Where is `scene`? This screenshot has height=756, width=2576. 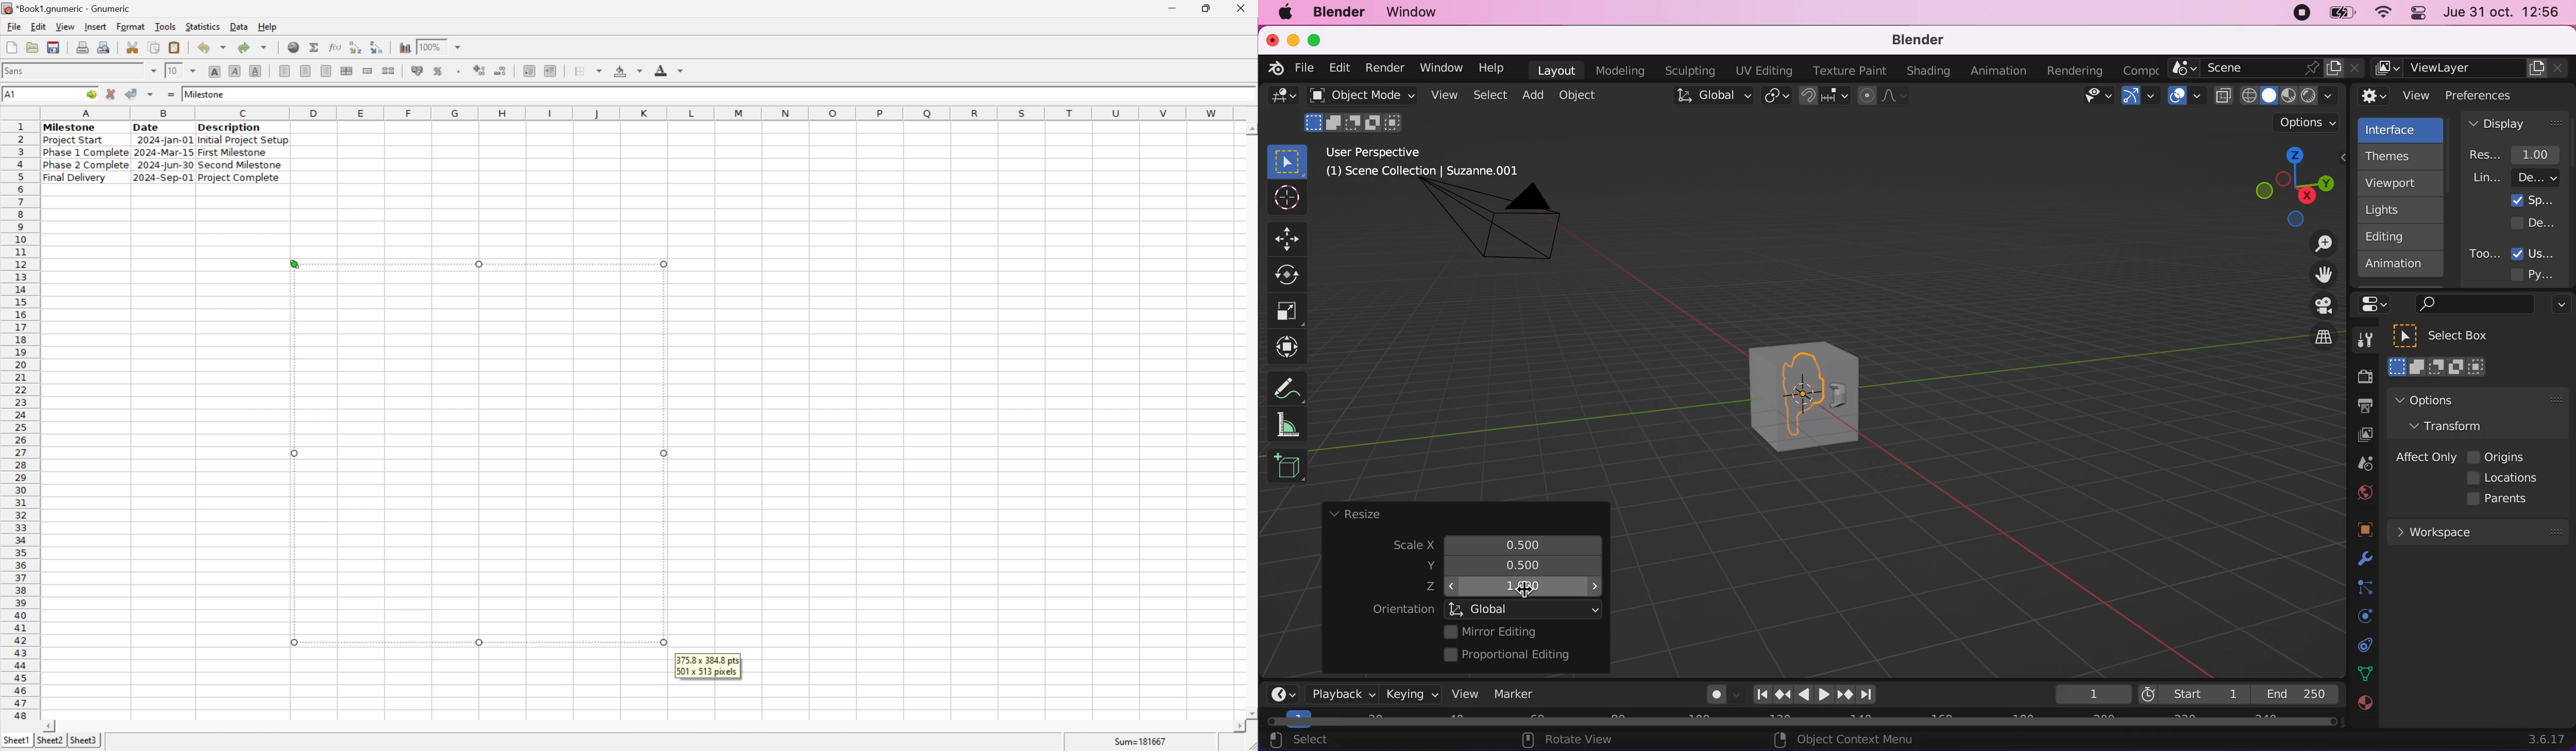
scene is located at coordinates (2361, 465).